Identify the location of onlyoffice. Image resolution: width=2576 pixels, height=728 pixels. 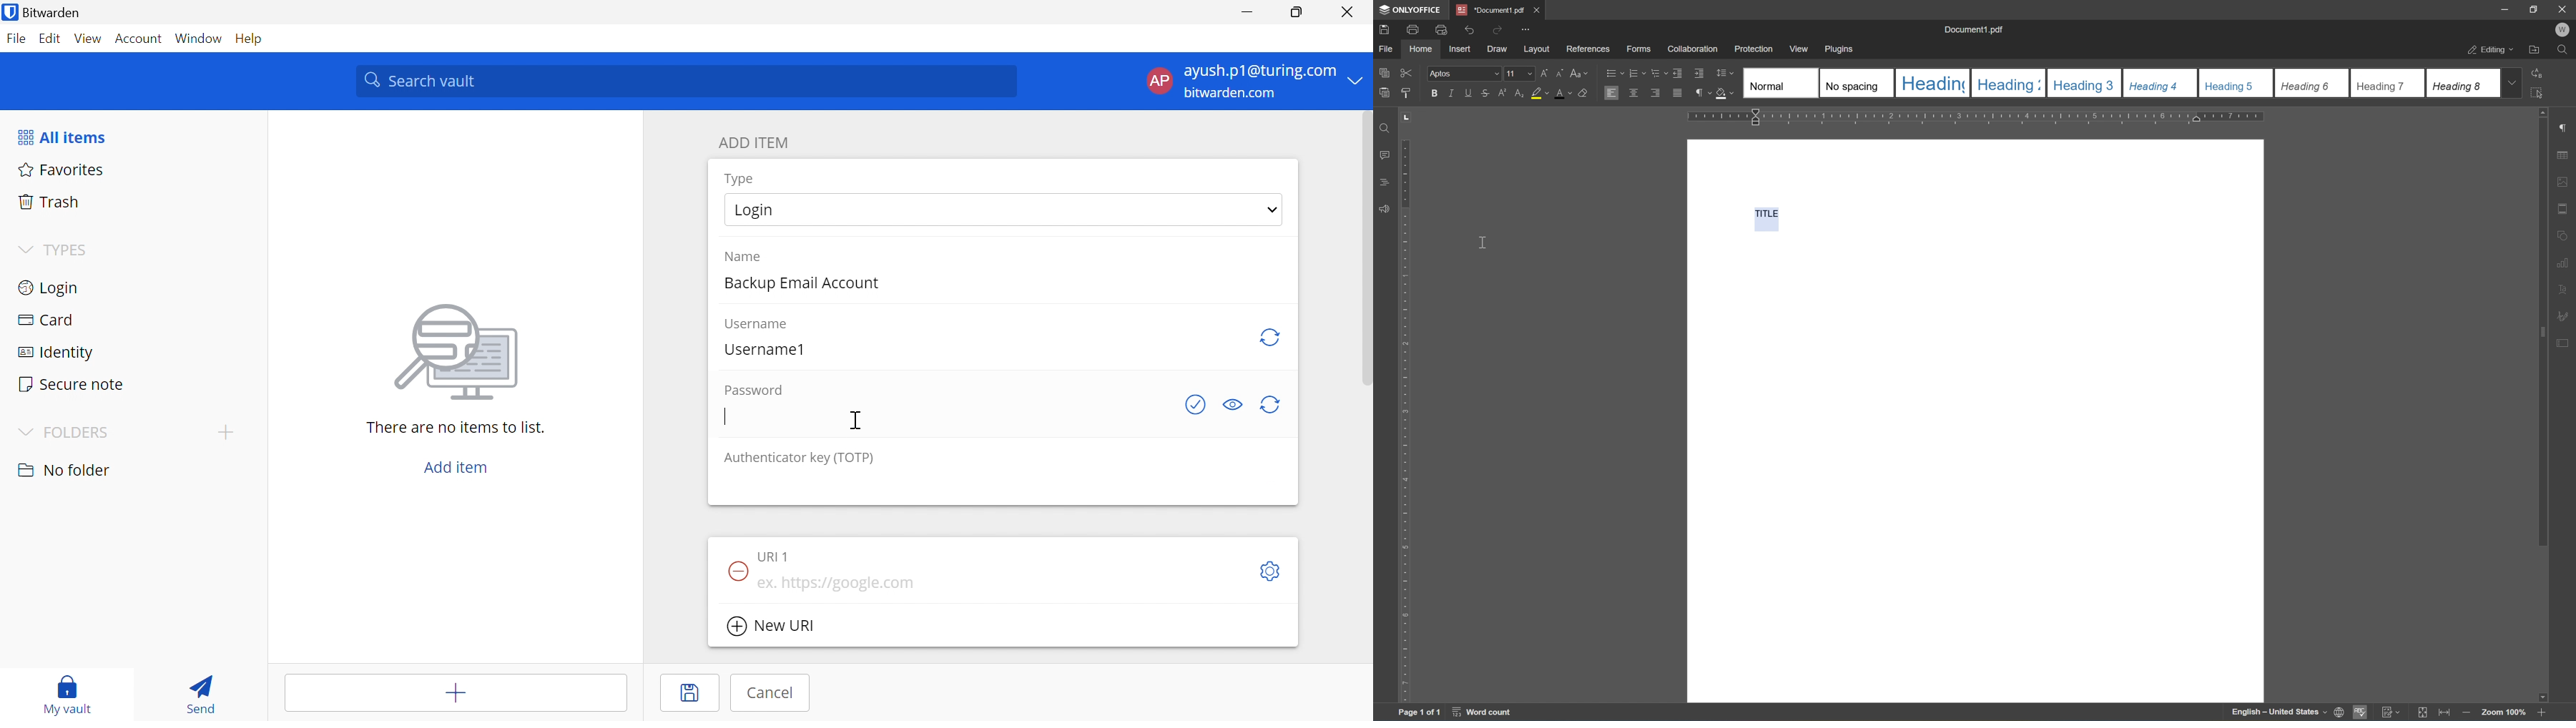
(1411, 10).